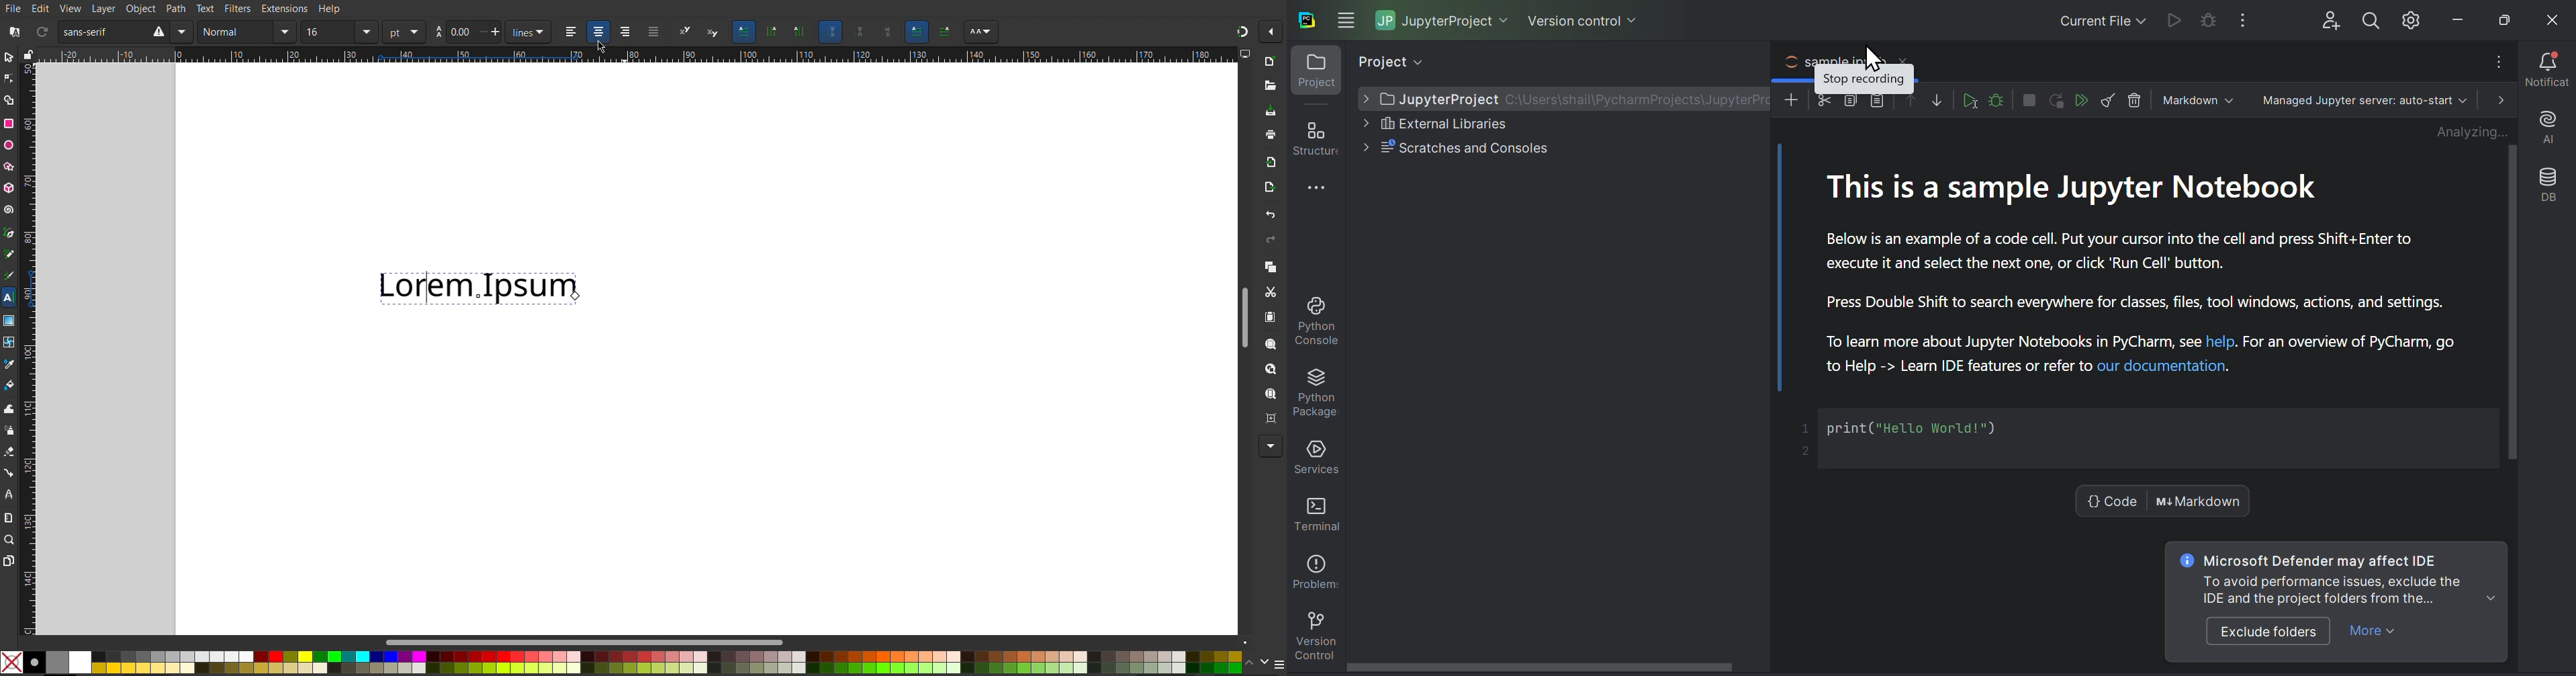  What do you see at coordinates (1271, 163) in the screenshot?
I see `Import BitMap` at bounding box center [1271, 163].